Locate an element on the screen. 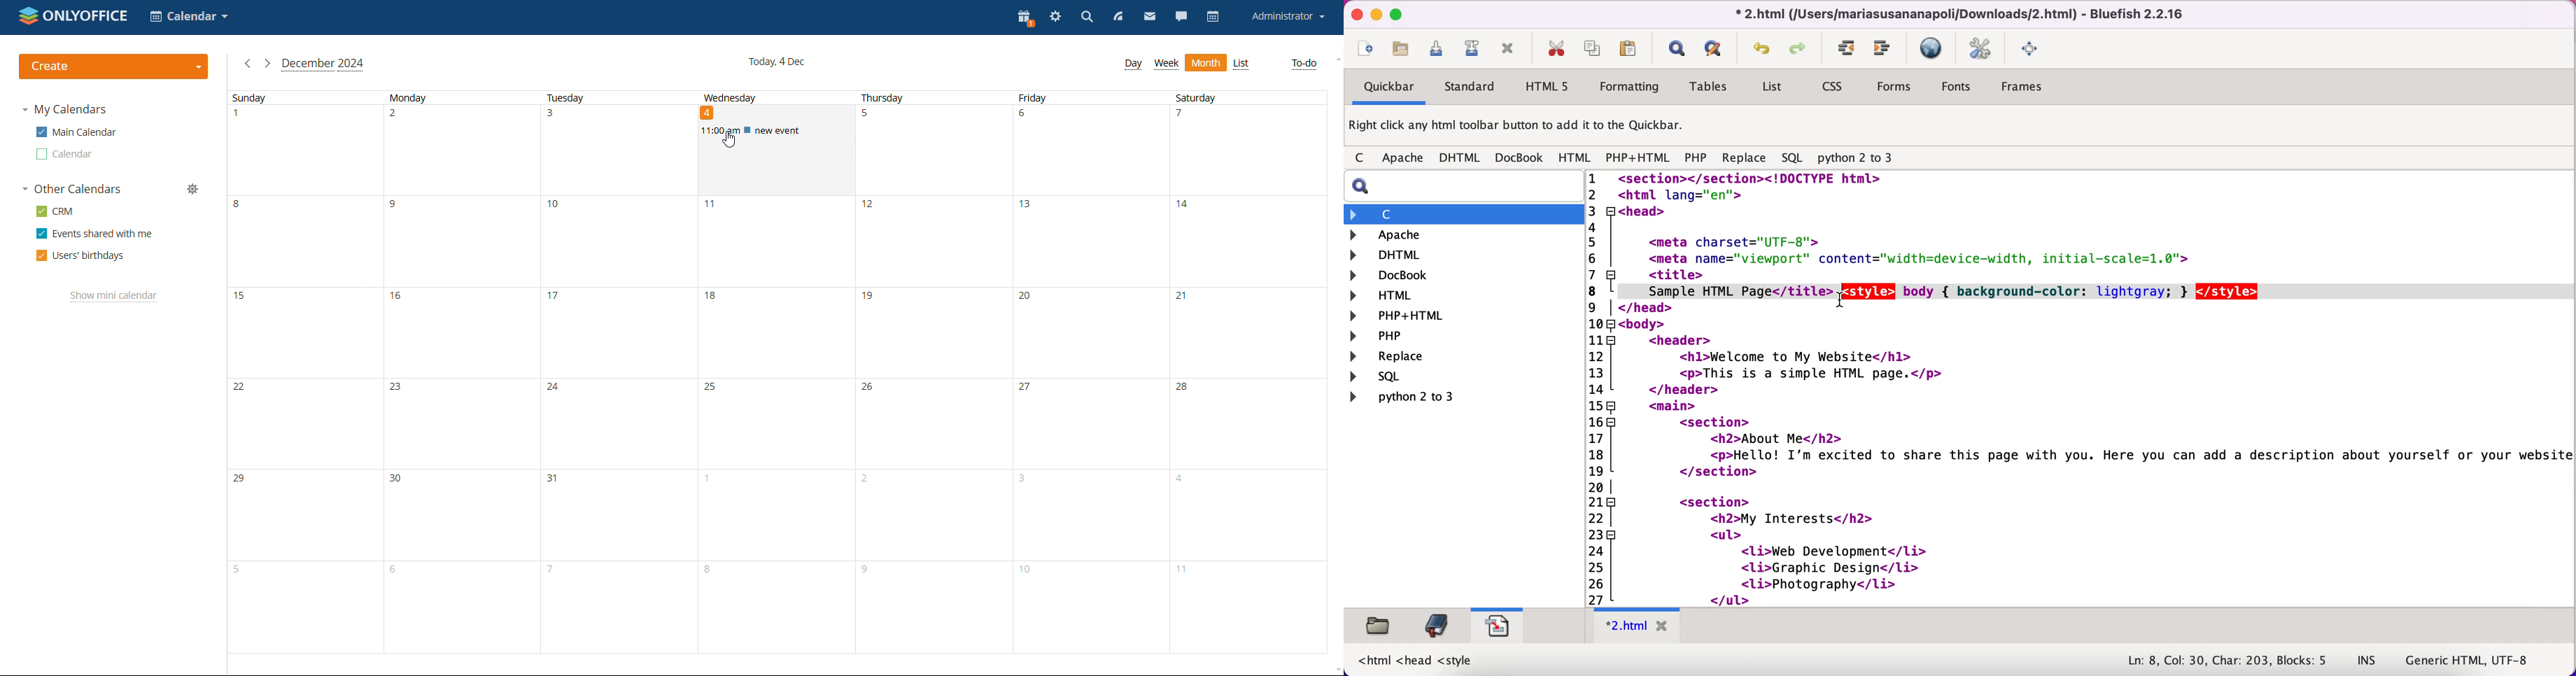 The height and width of the screenshot is (700, 2576). sql is located at coordinates (1794, 158).